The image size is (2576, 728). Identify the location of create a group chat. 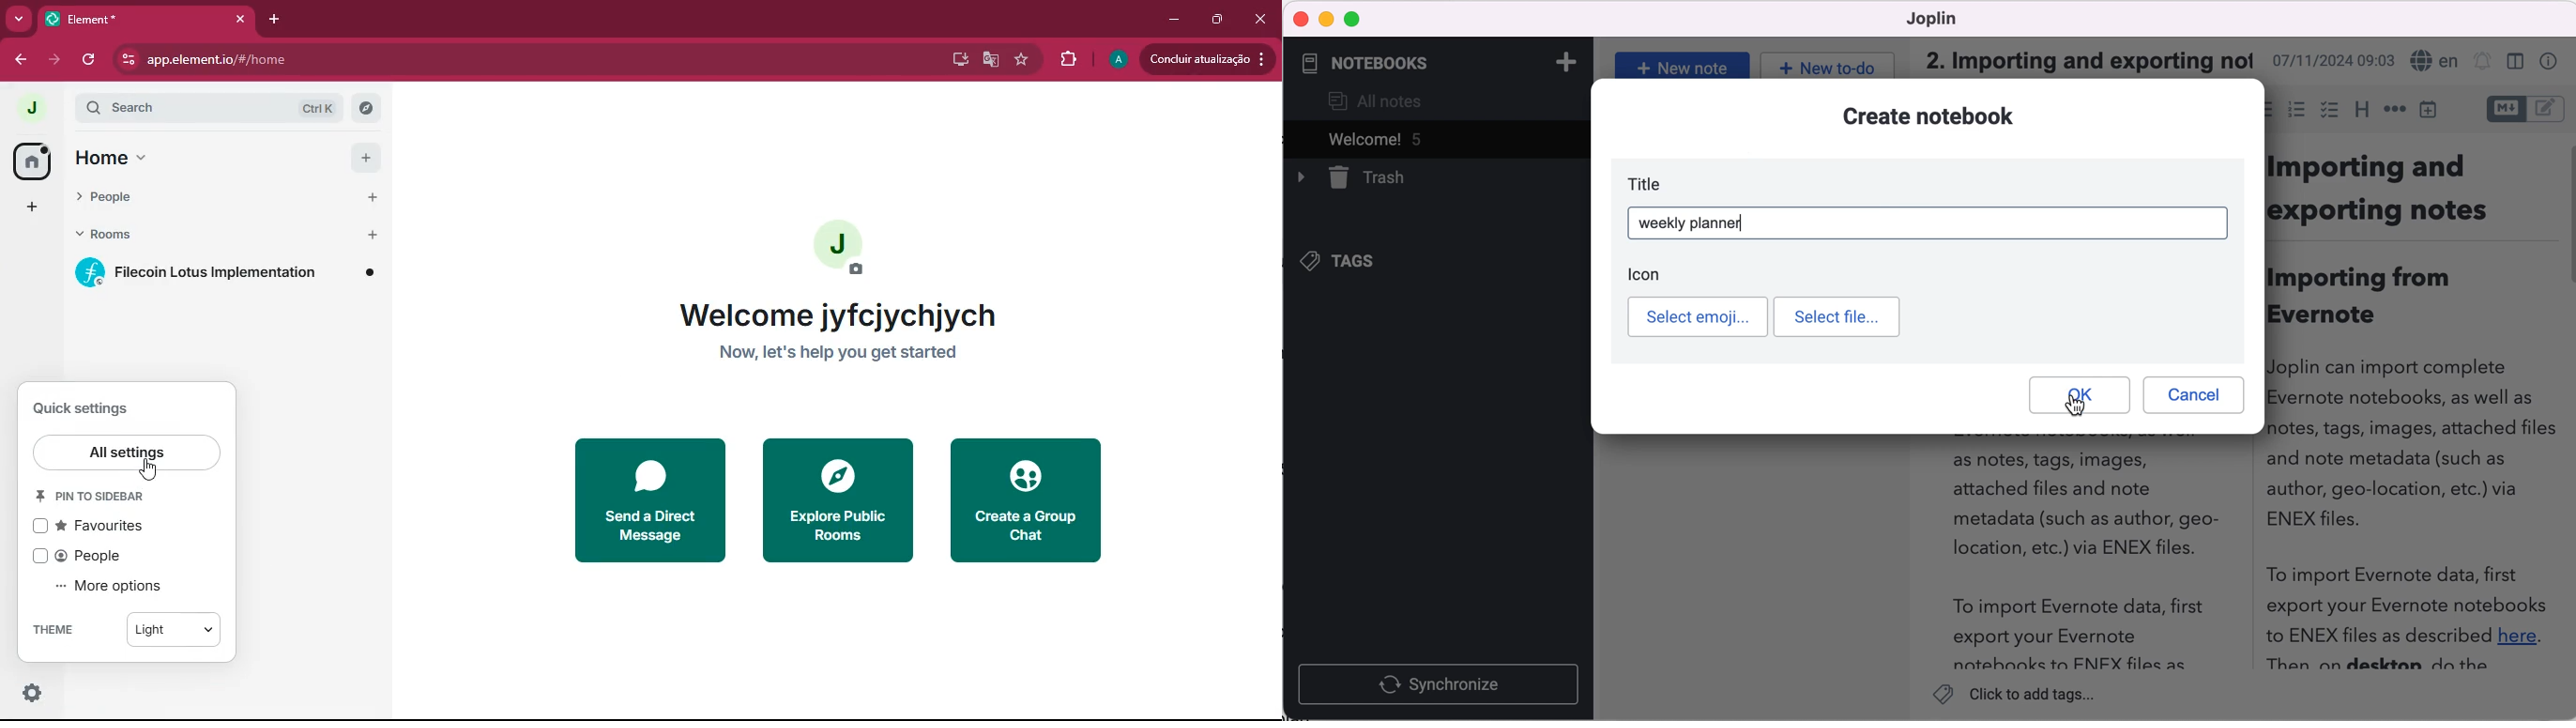
(1021, 500).